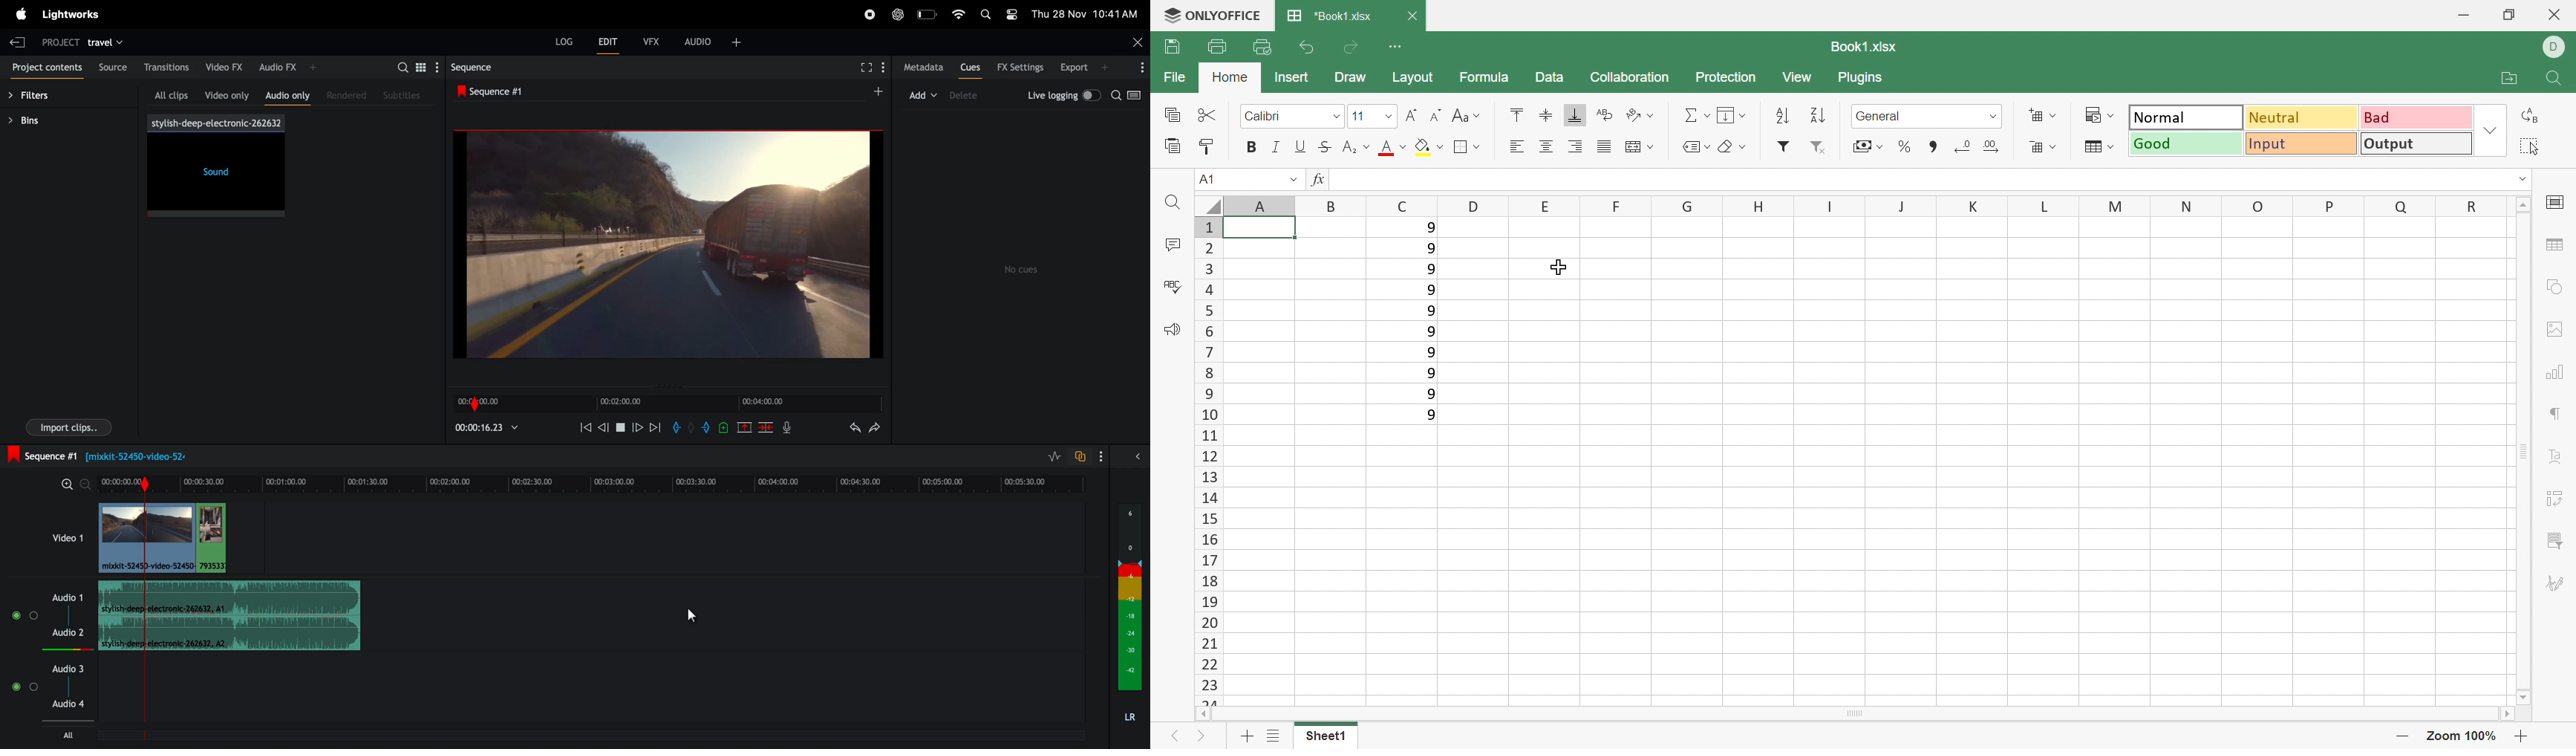 The width and height of the screenshot is (2576, 756). I want to click on Copy, so click(1174, 116).